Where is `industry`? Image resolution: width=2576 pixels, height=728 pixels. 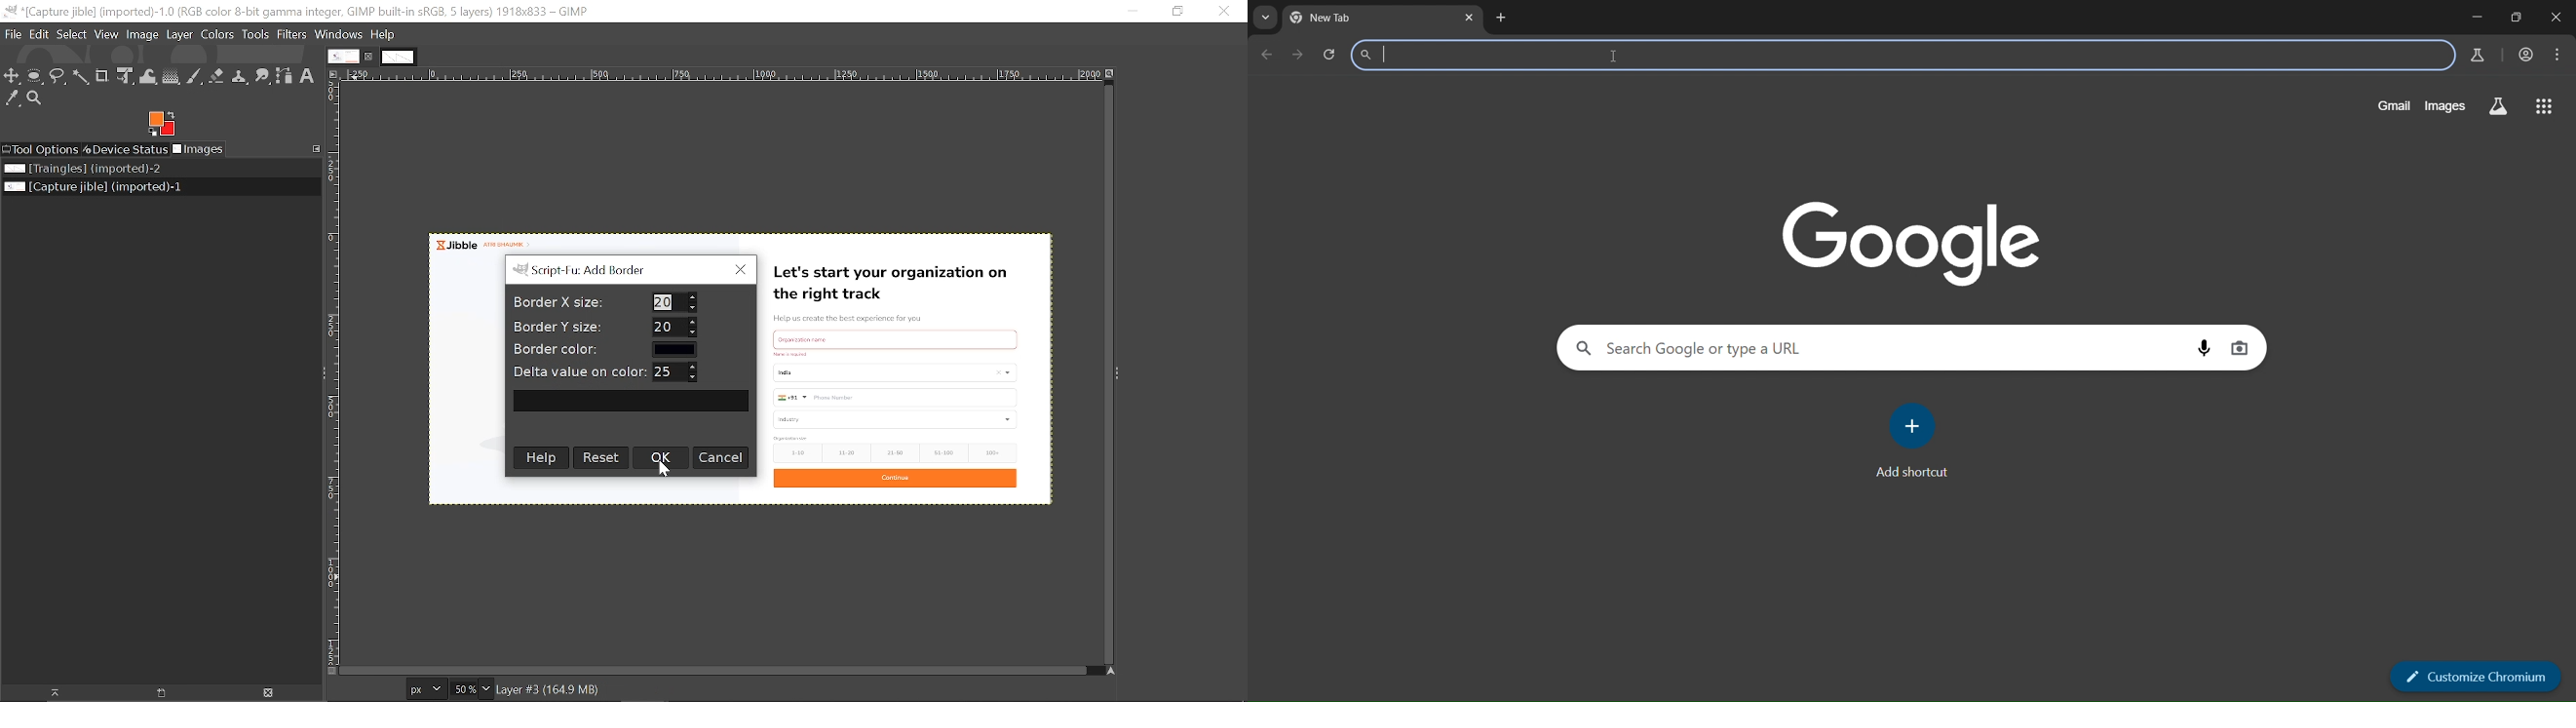 industry is located at coordinates (892, 419).